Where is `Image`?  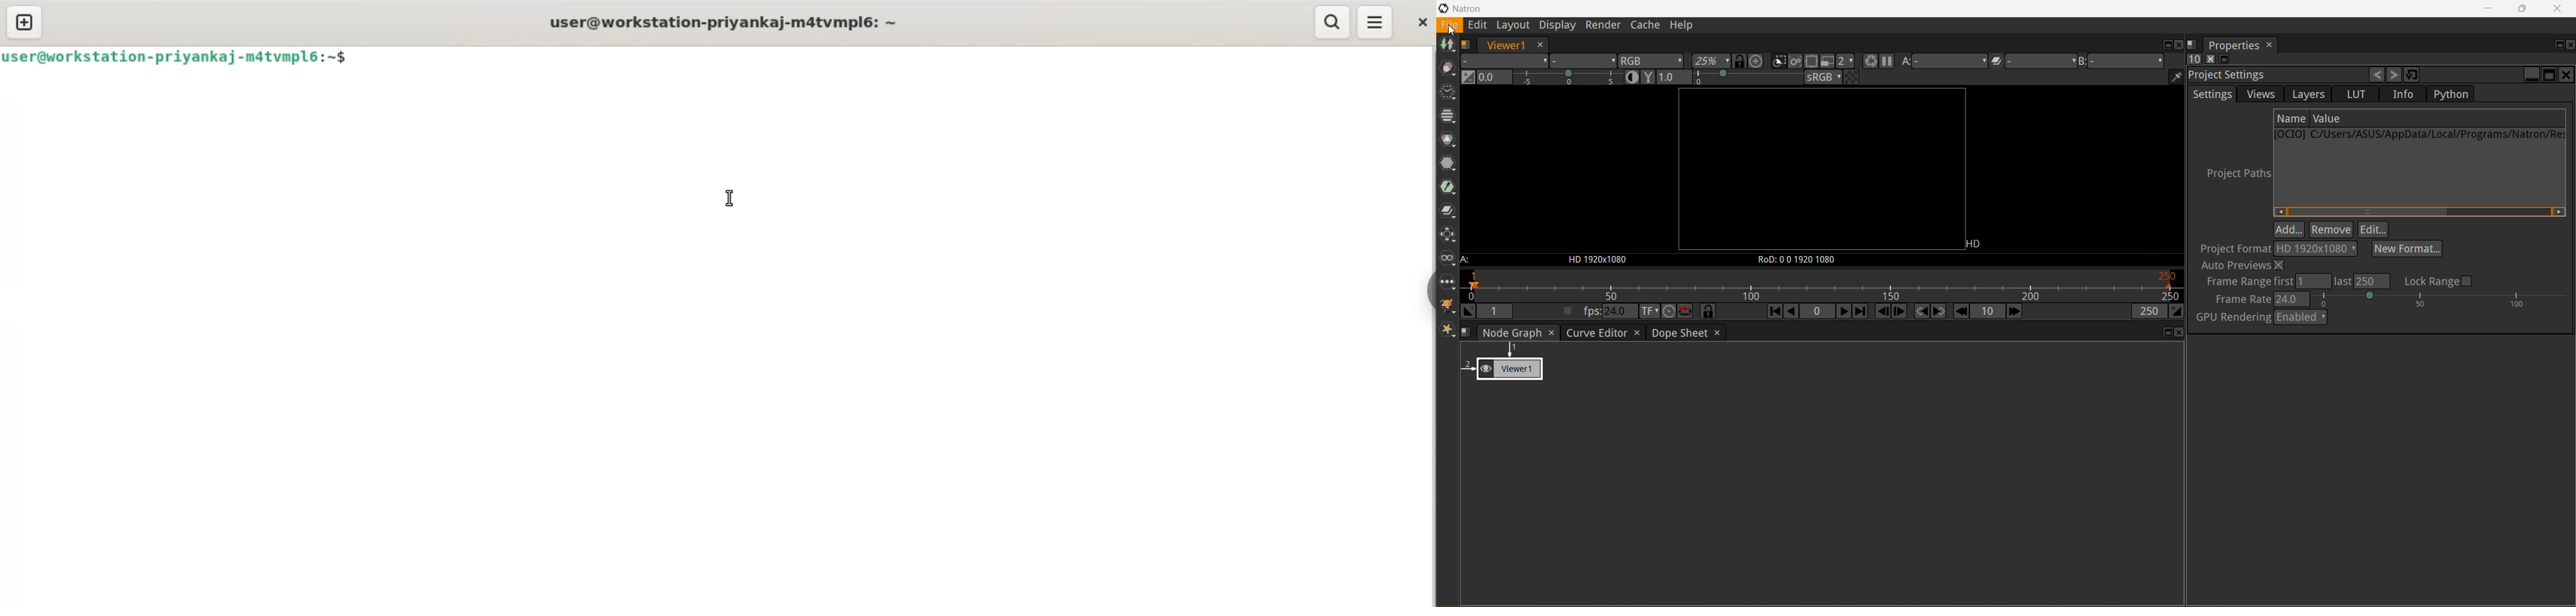
Image is located at coordinates (1448, 46).